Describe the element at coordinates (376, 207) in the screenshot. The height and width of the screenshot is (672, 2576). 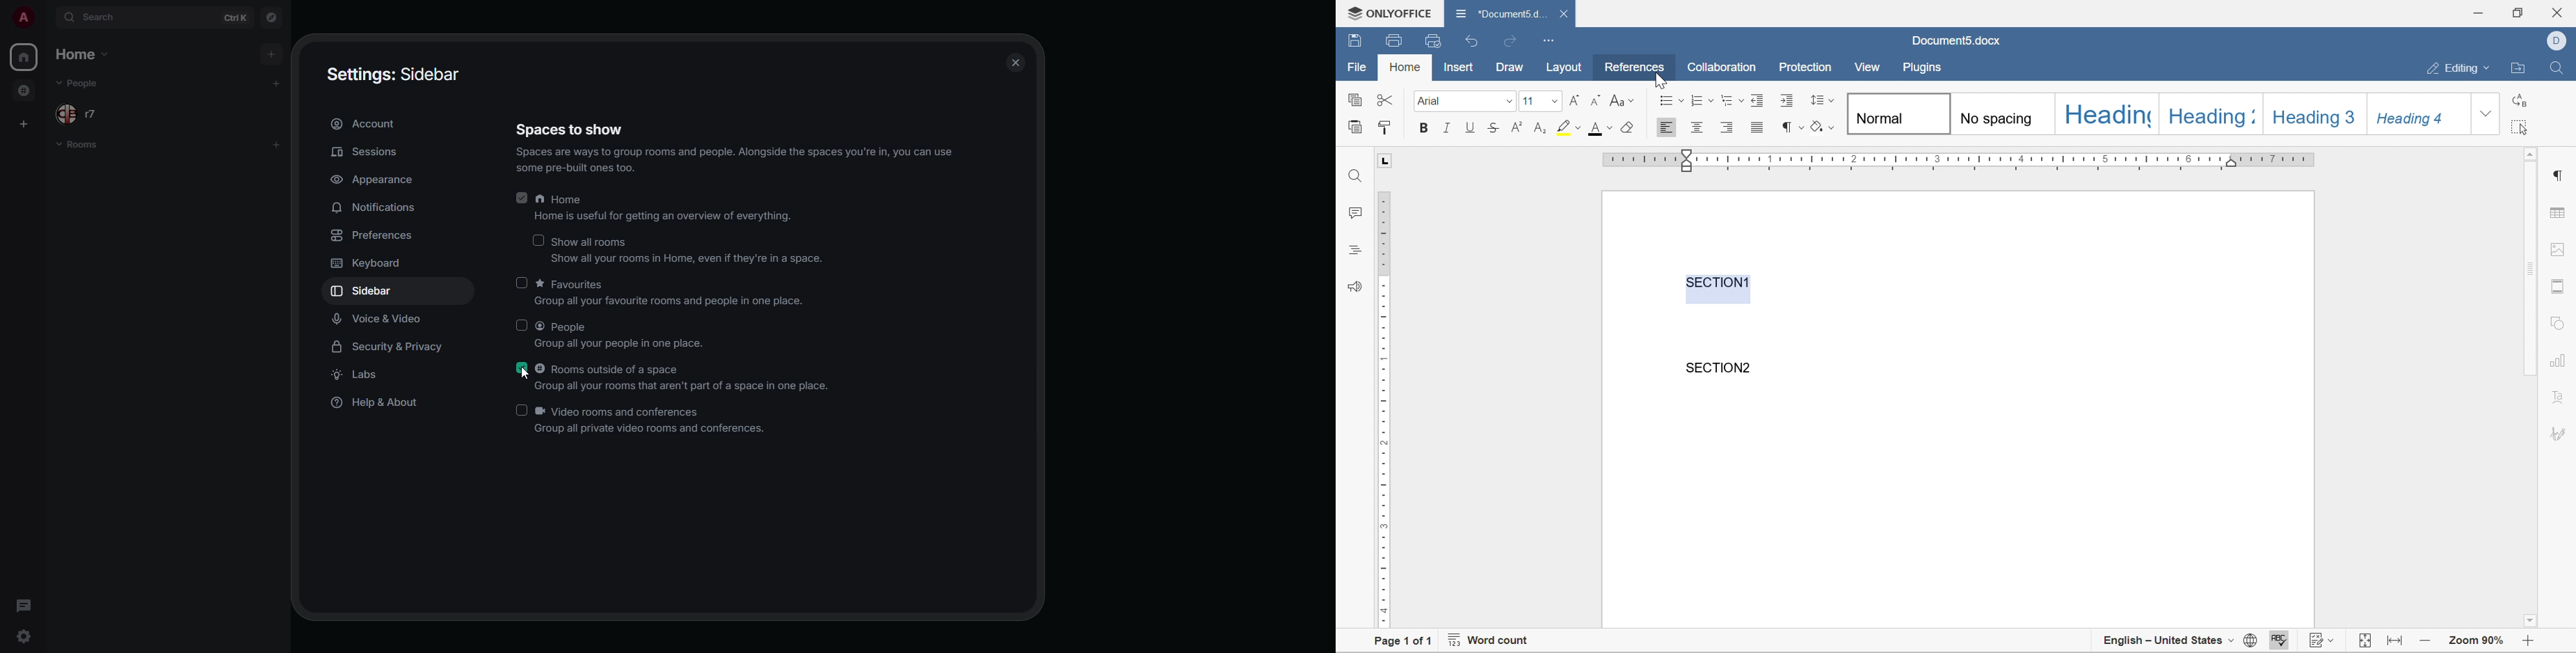
I see `notifications` at that location.